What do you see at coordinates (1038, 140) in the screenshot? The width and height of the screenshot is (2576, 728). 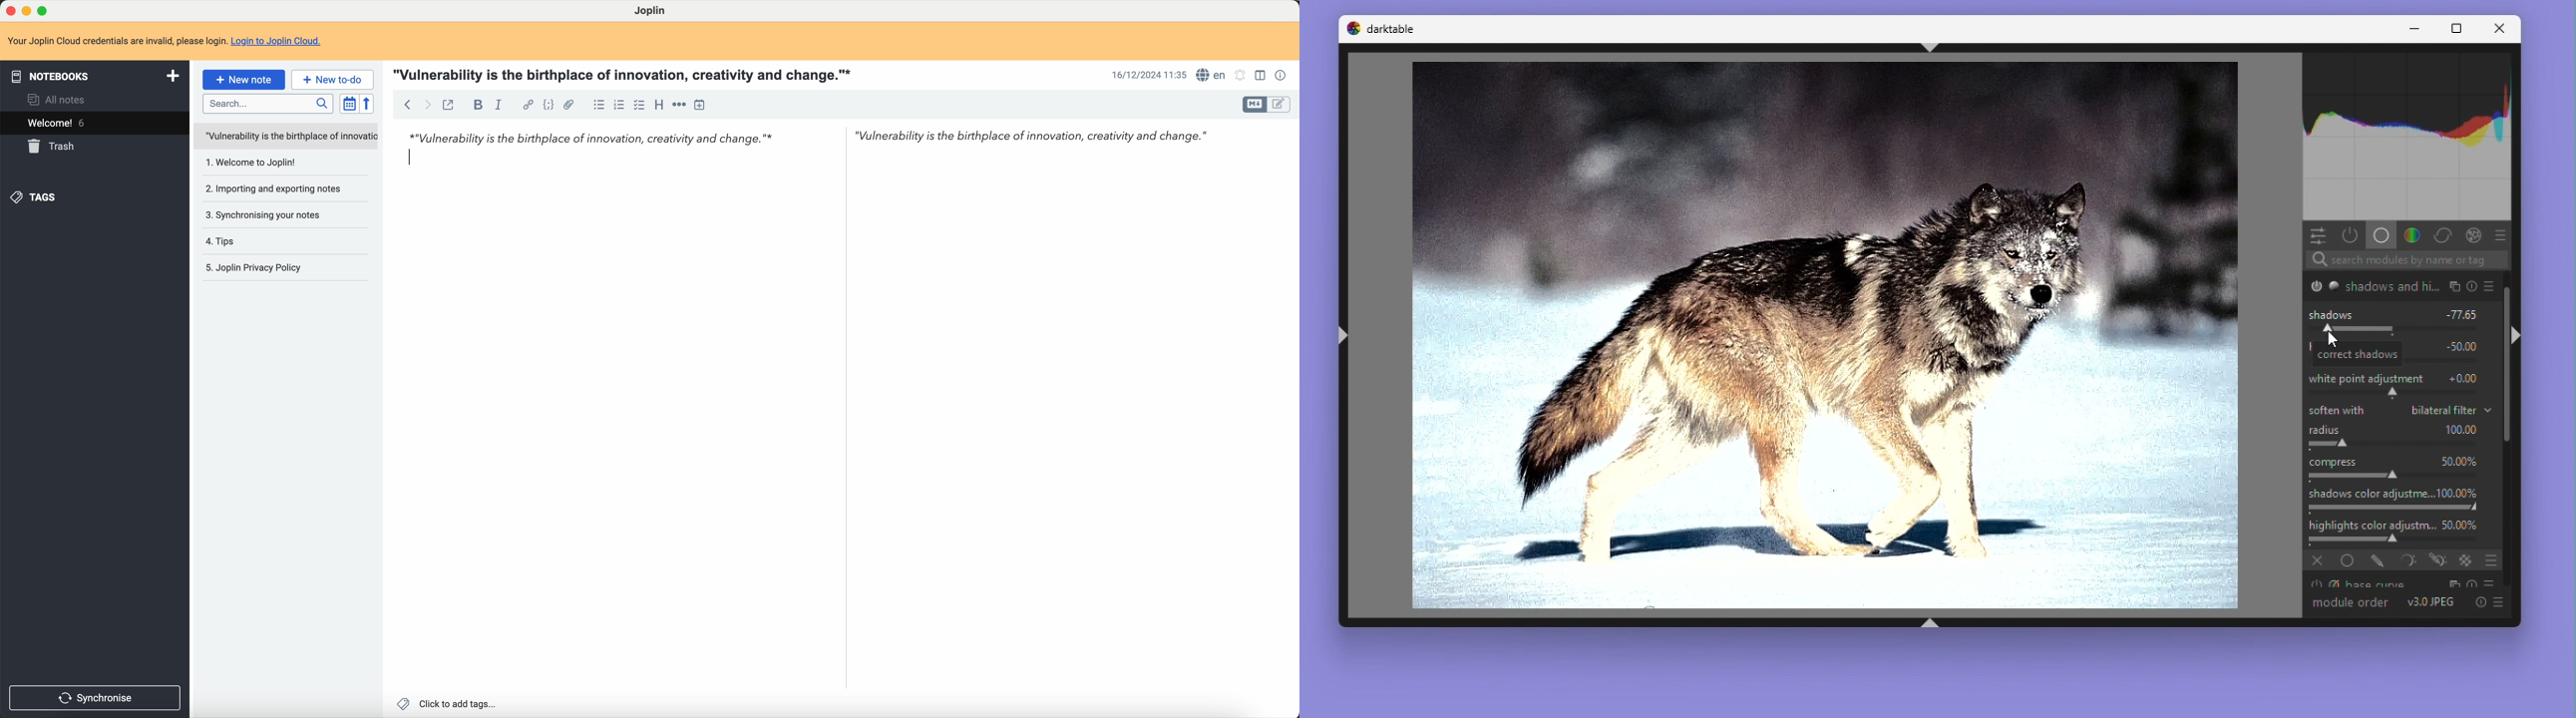 I see `"Vulnerability is the birthplace of innovation, creativity and change."` at bounding box center [1038, 140].